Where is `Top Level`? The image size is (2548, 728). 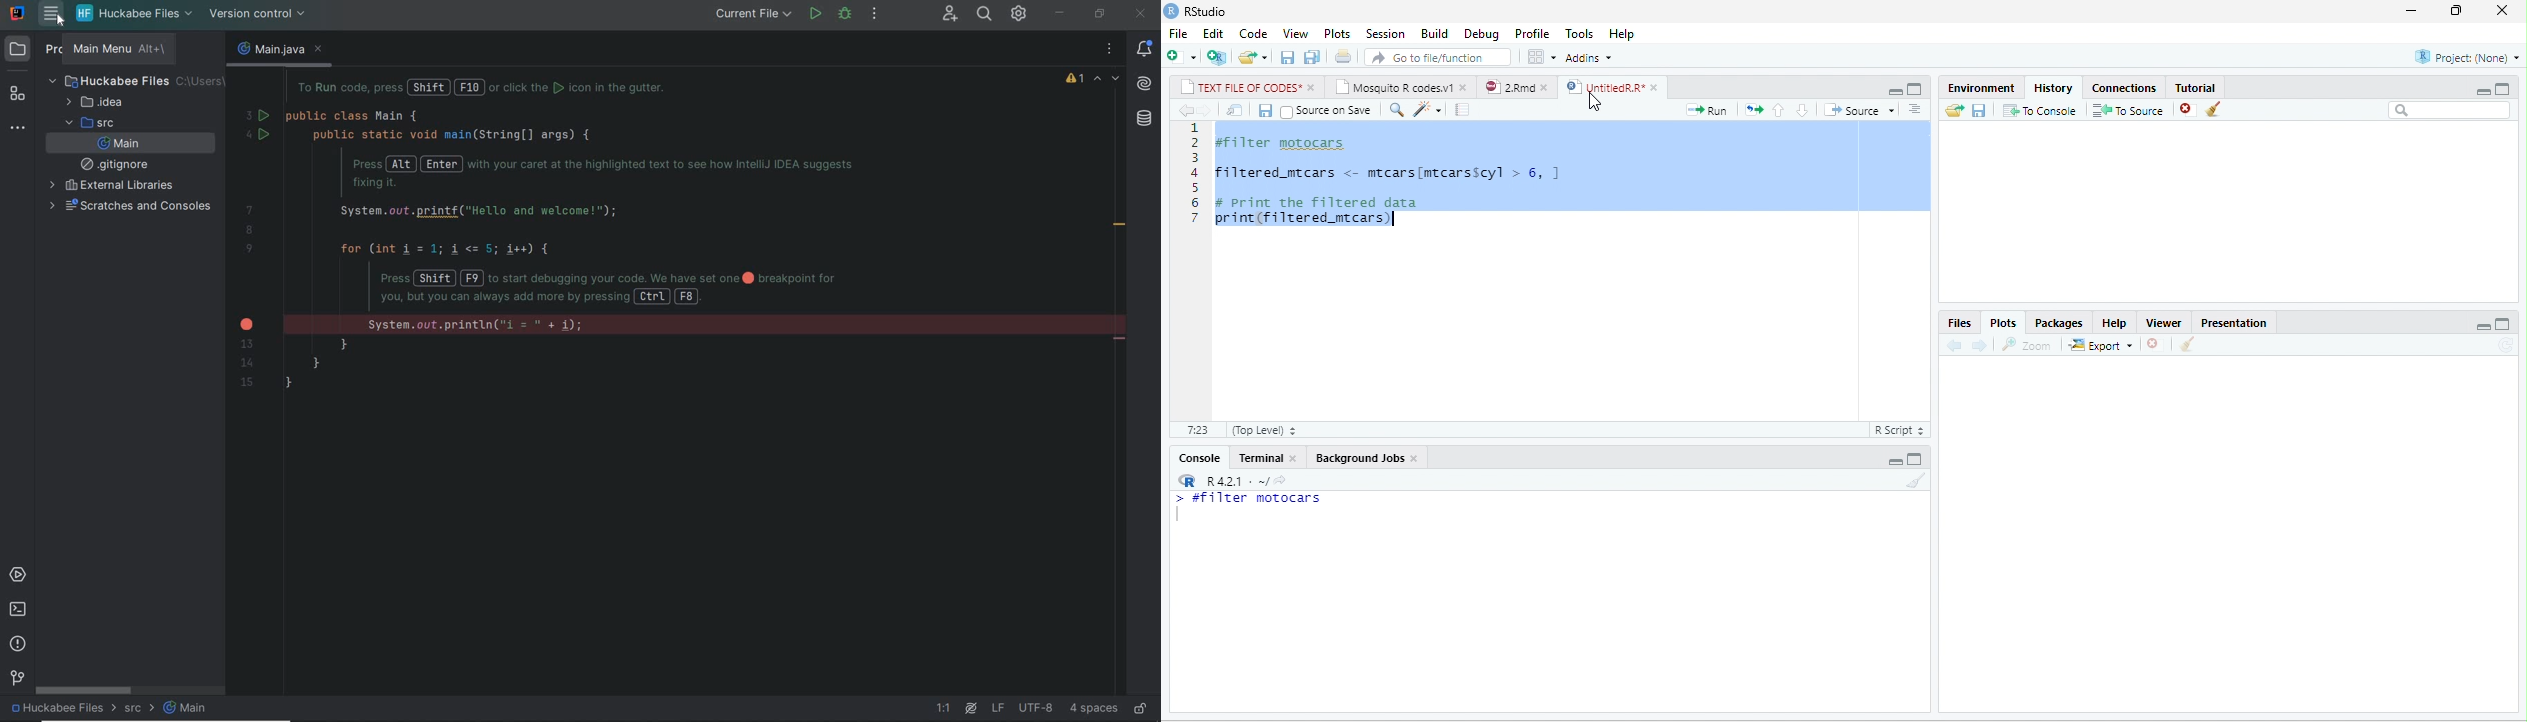
Top Level is located at coordinates (1265, 430).